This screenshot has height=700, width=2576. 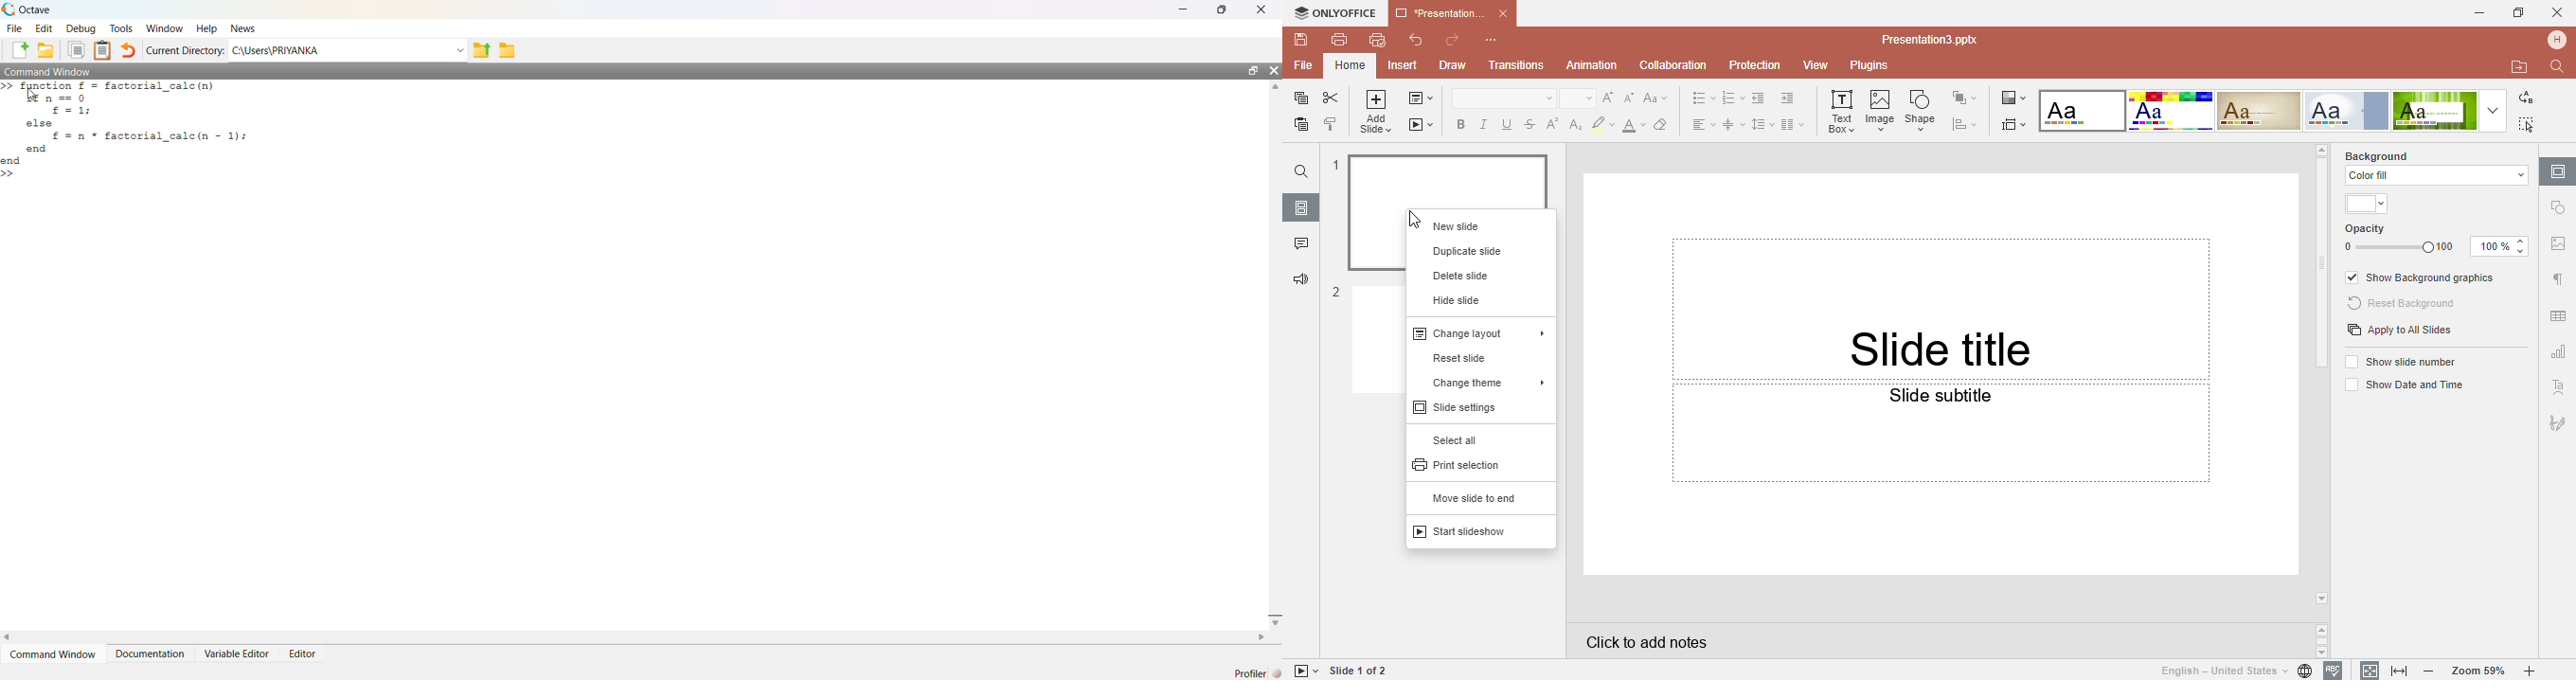 What do you see at coordinates (31, 96) in the screenshot?
I see `cursor` at bounding box center [31, 96].